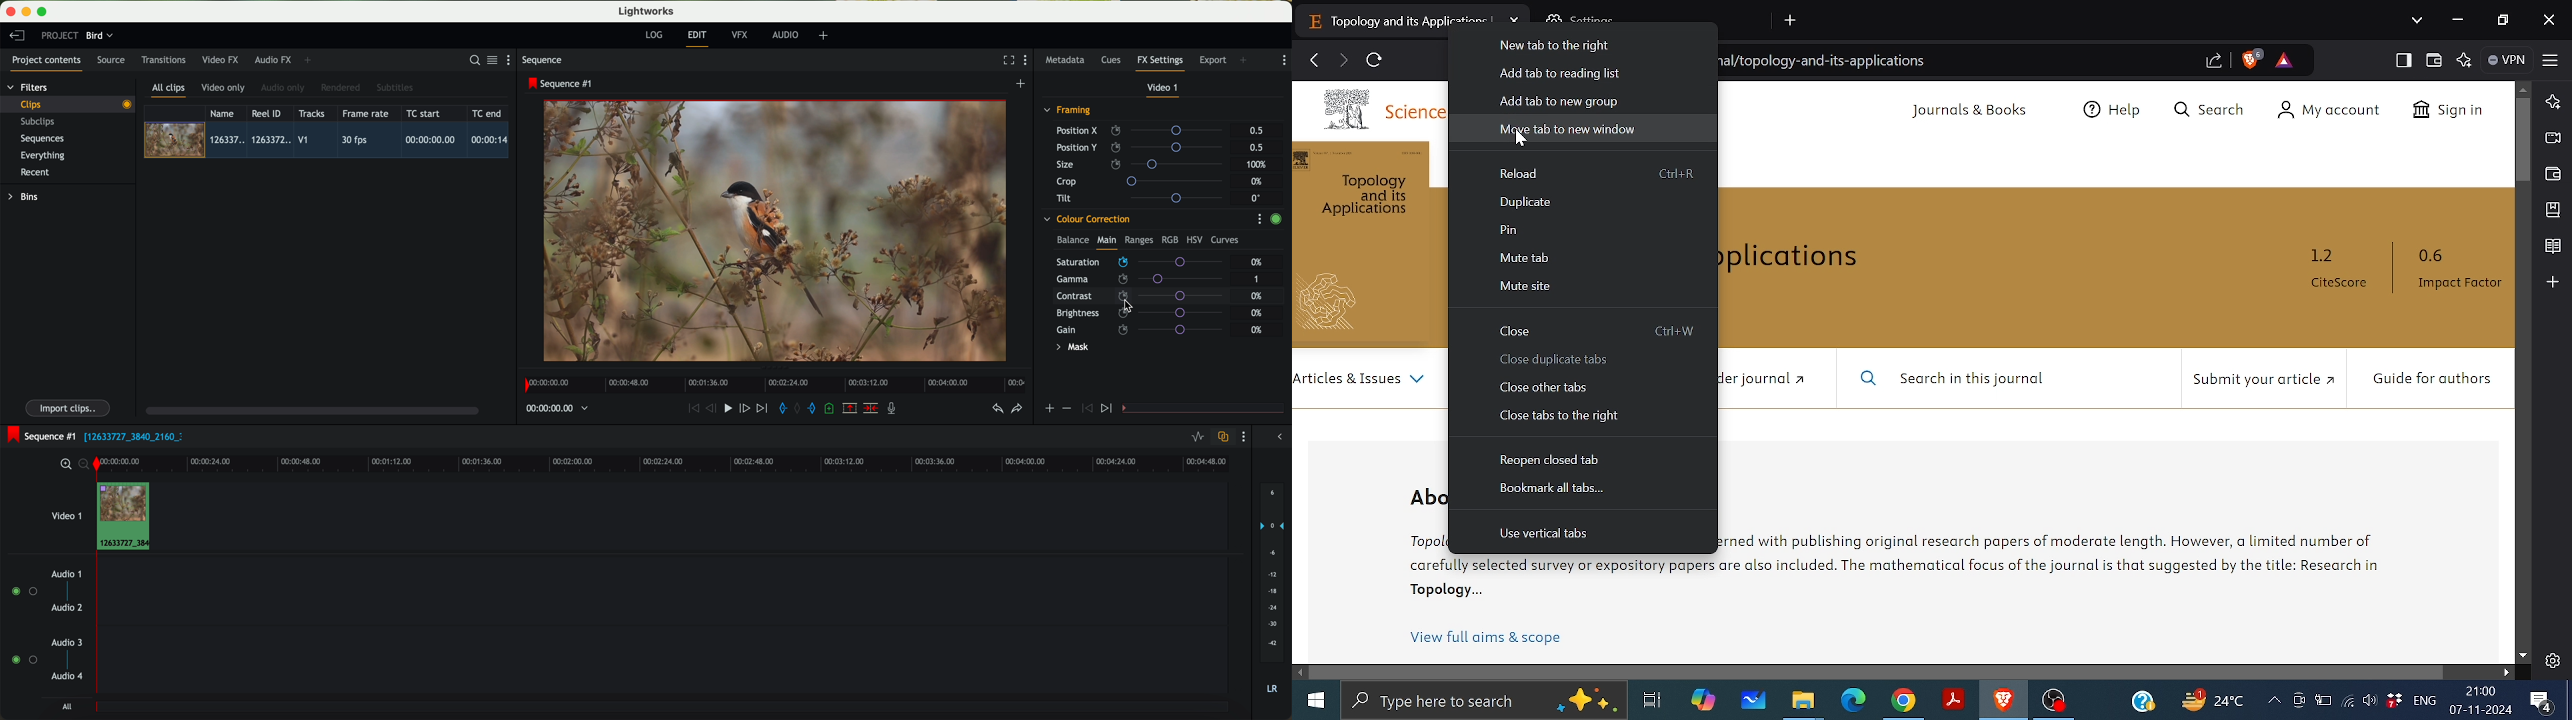 This screenshot has height=728, width=2576. What do you see at coordinates (424, 113) in the screenshot?
I see `TC start` at bounding box center [424, 113].